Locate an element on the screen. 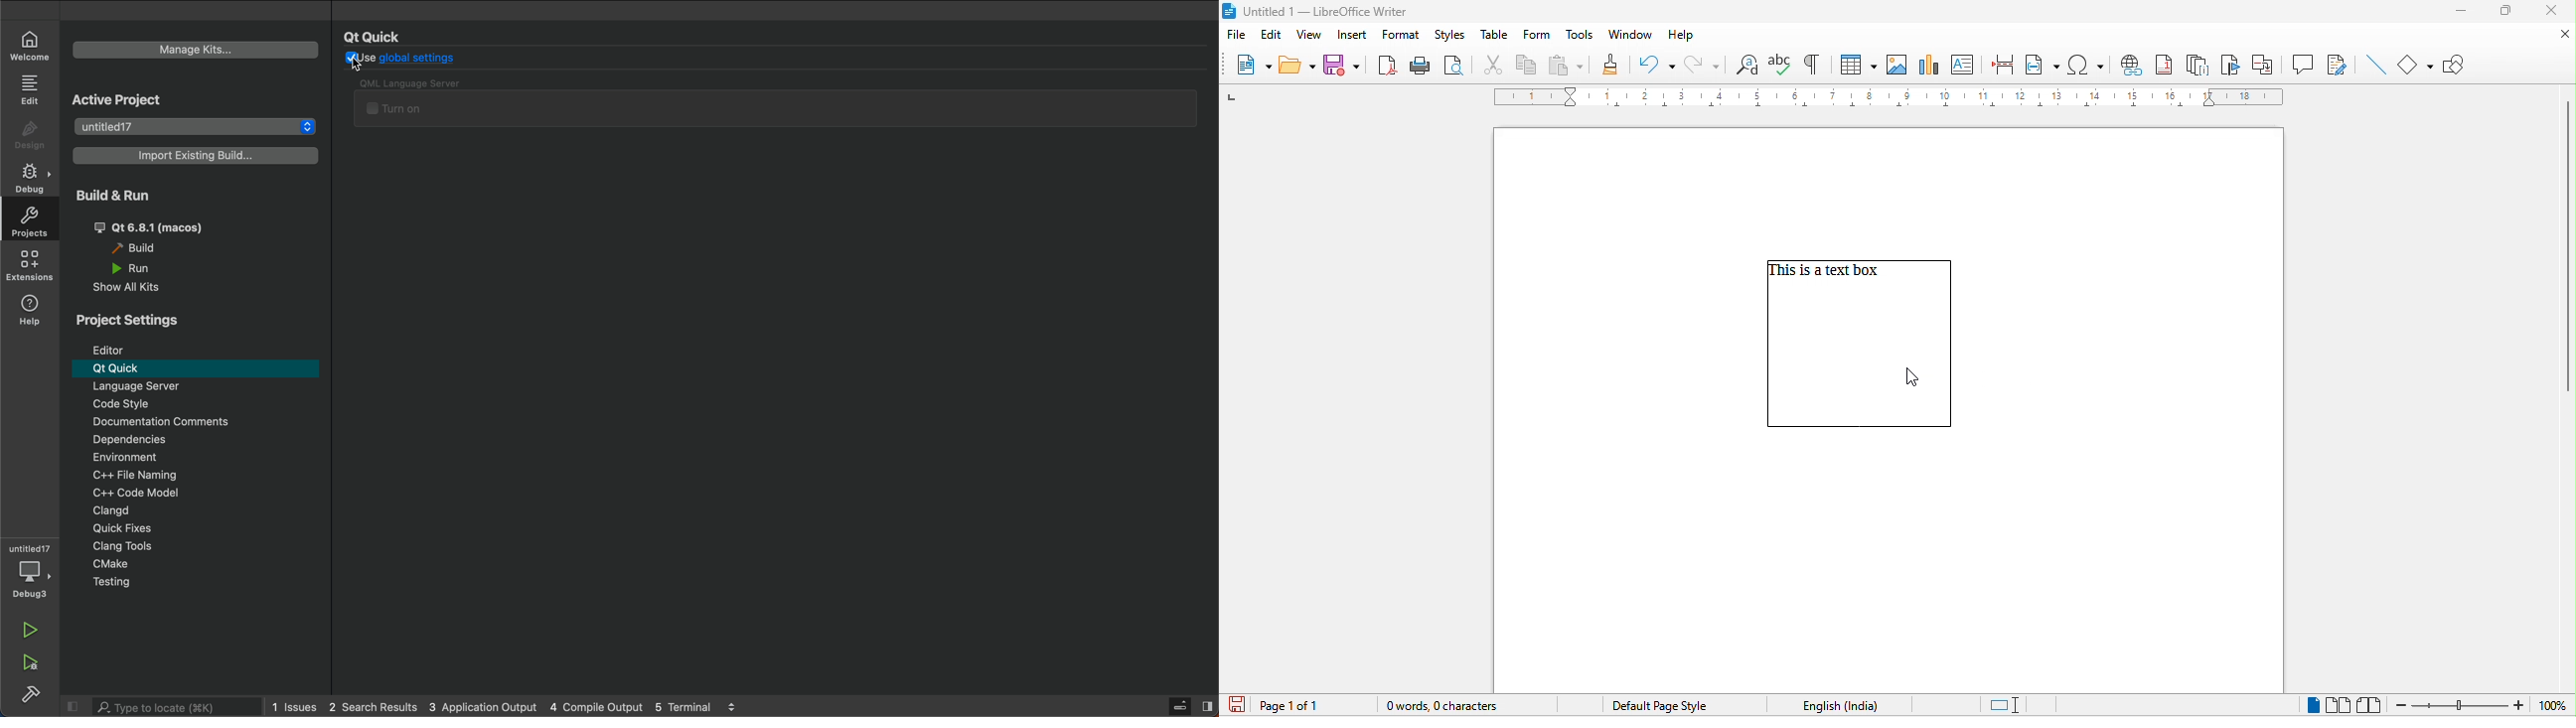 This screenshot has width=2576, height=728. endnote is located at coordinates (2198, 64).